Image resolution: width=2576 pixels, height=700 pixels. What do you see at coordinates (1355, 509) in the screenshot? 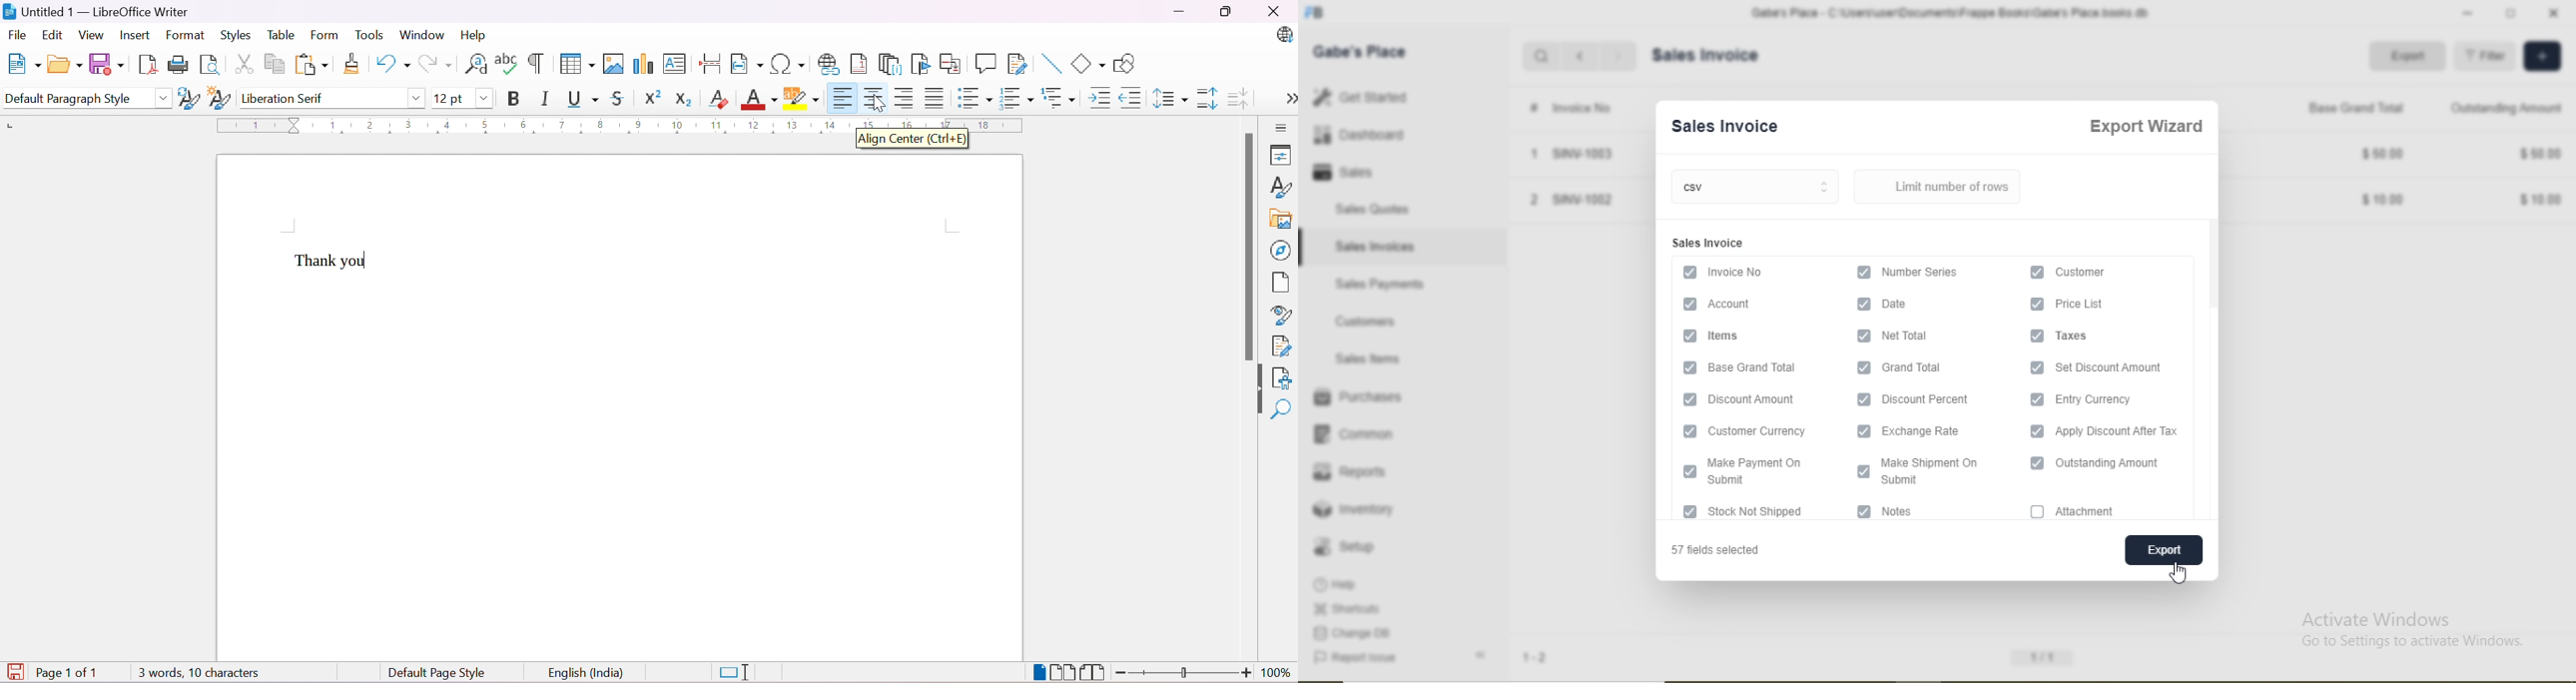
I see `Inventory` at bounding box center [1355, 509].